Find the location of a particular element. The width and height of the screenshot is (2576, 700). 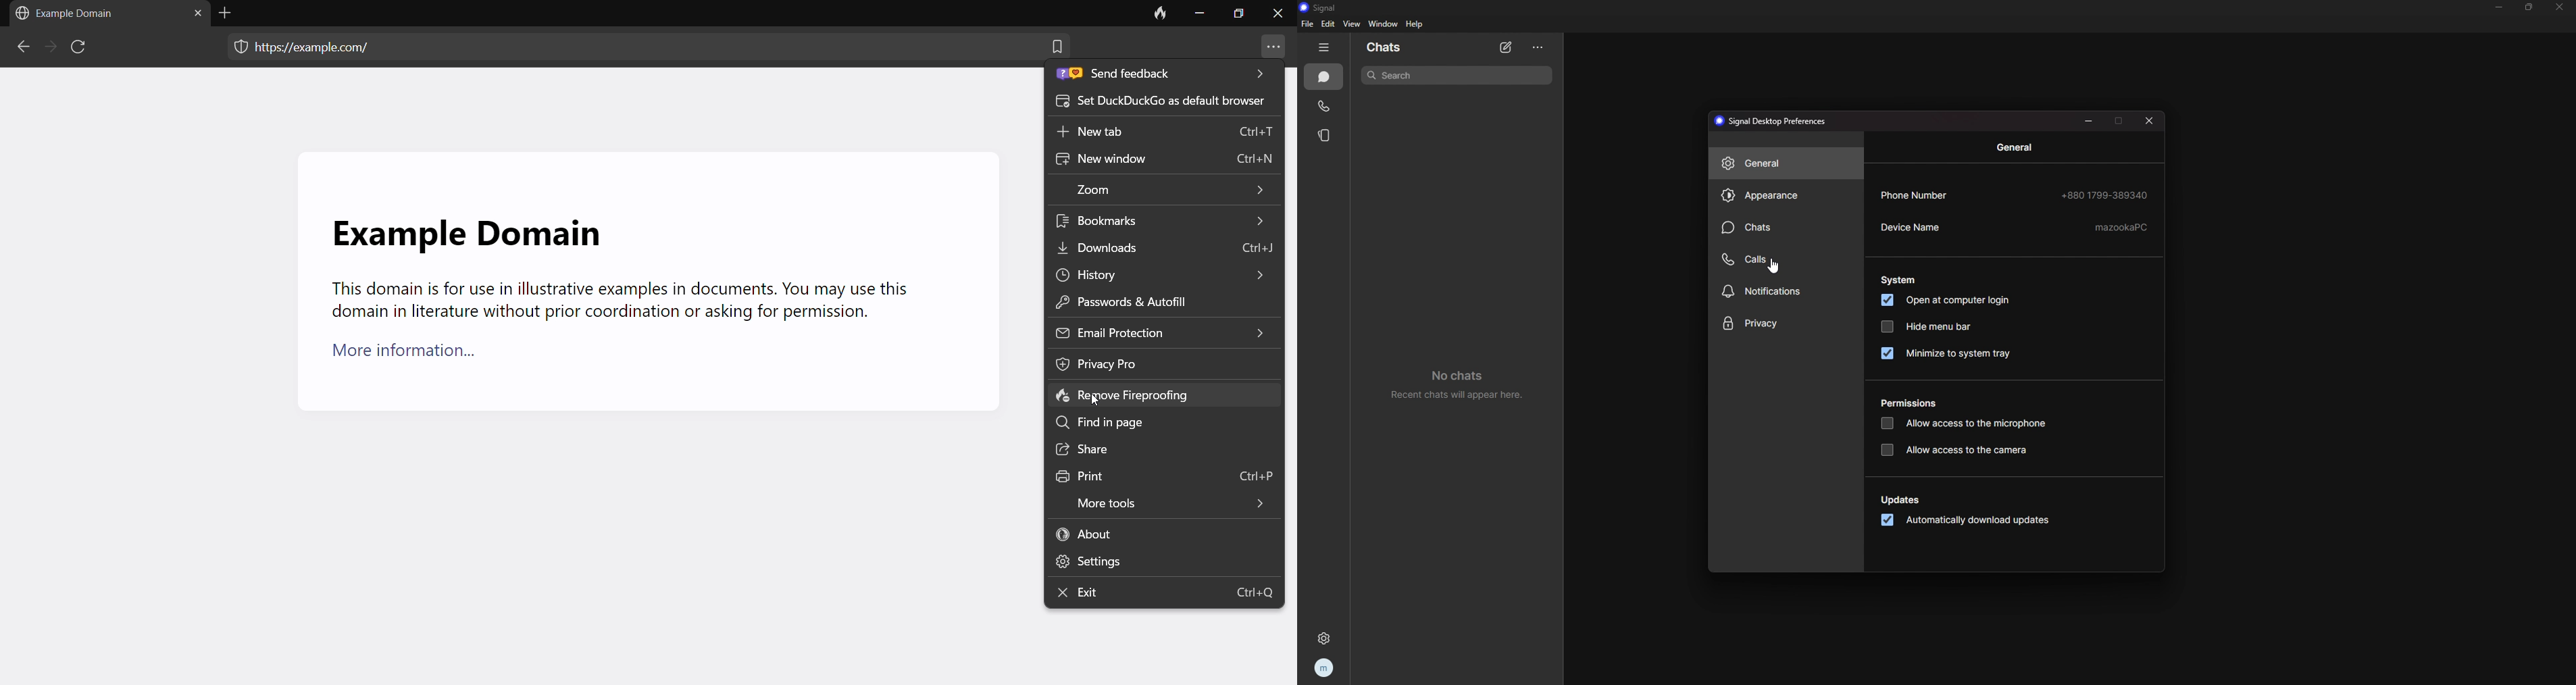

resize is located at coordinates (2089, 121).